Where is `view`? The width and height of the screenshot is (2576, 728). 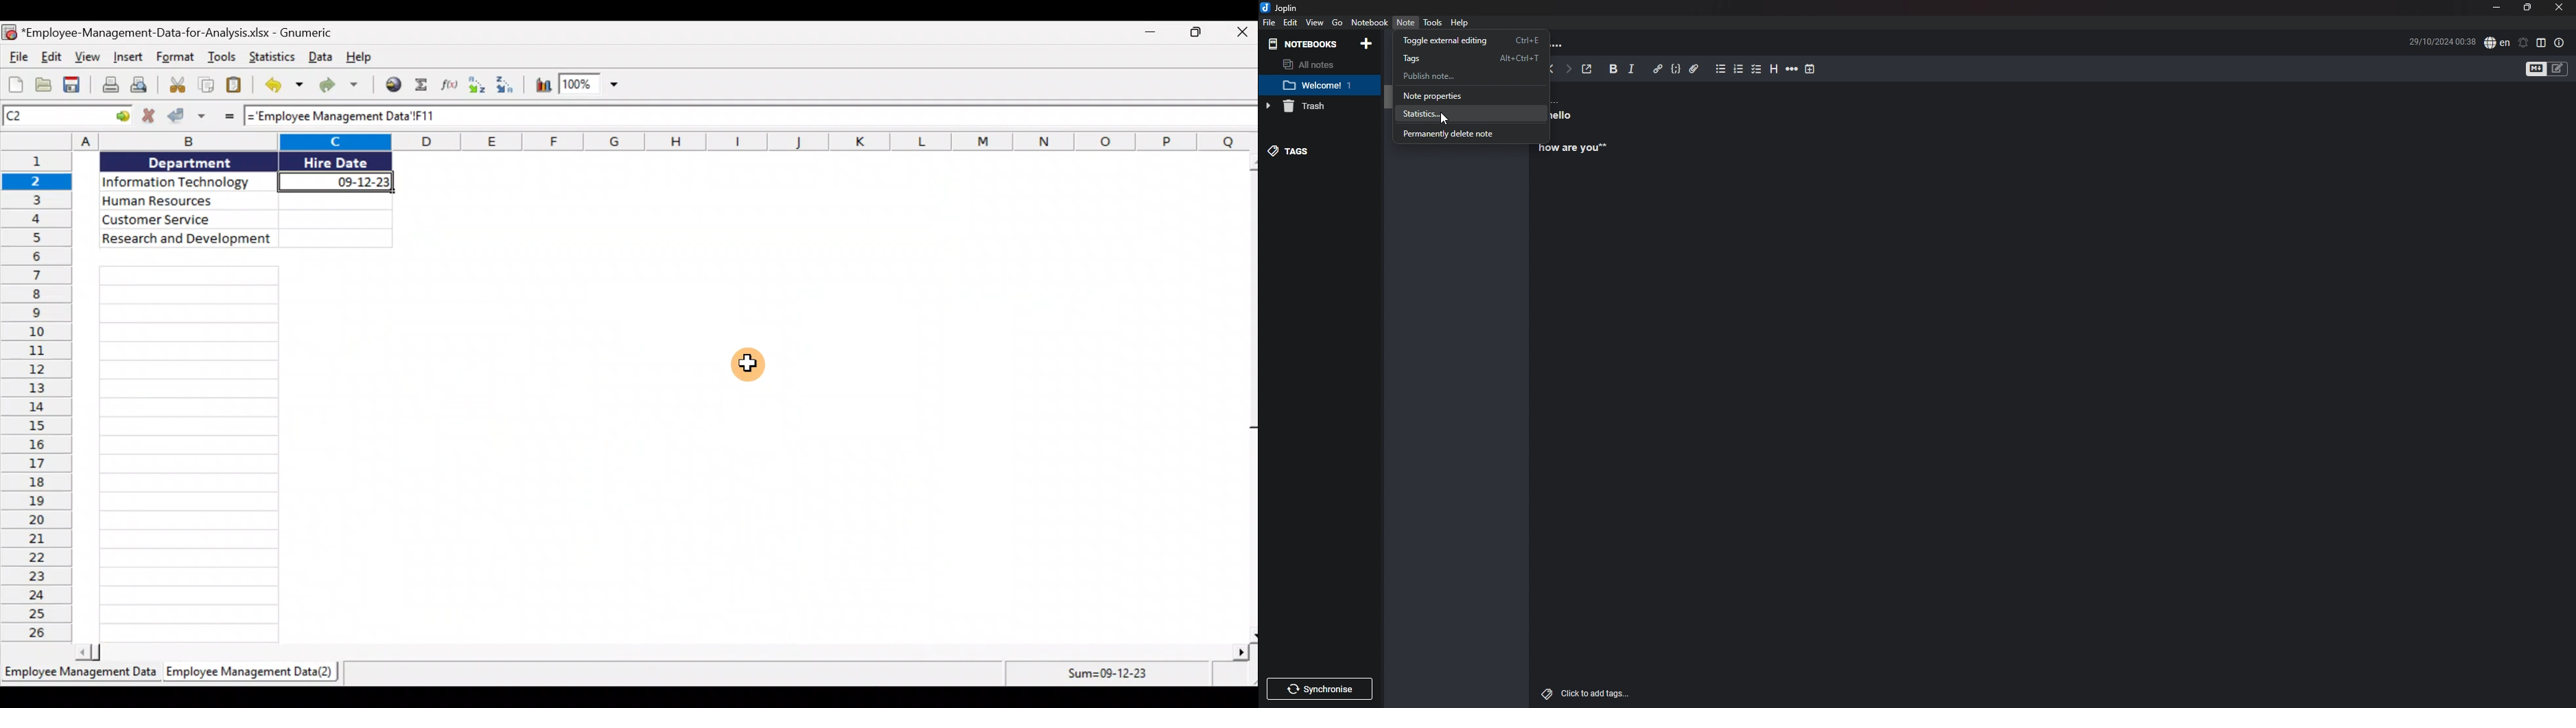 view is located at coordinates (1315, 23).